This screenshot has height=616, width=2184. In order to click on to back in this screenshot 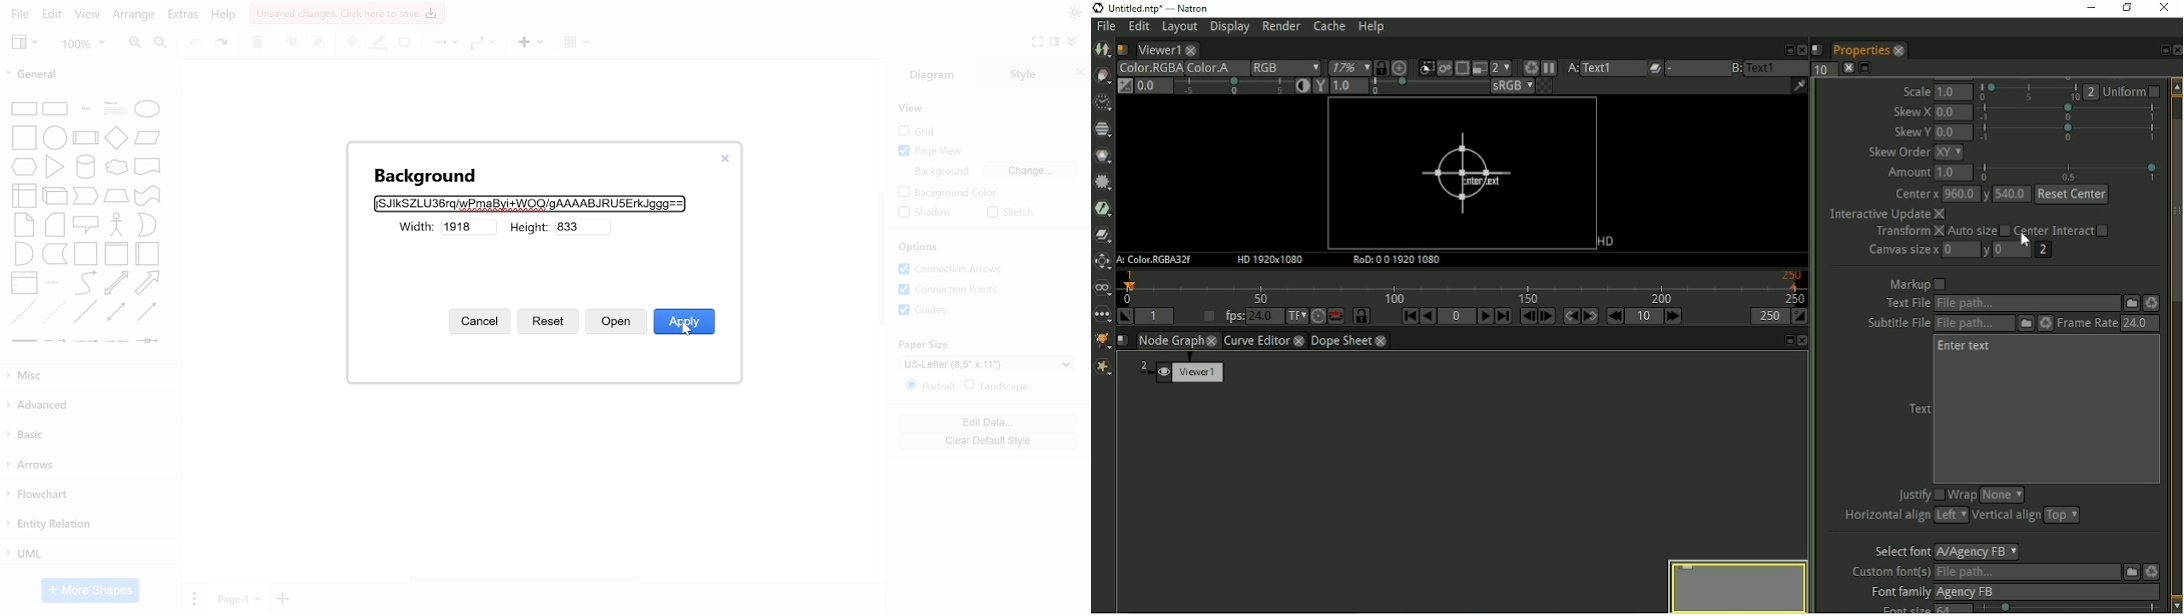, I will do `click(319, 43)`.